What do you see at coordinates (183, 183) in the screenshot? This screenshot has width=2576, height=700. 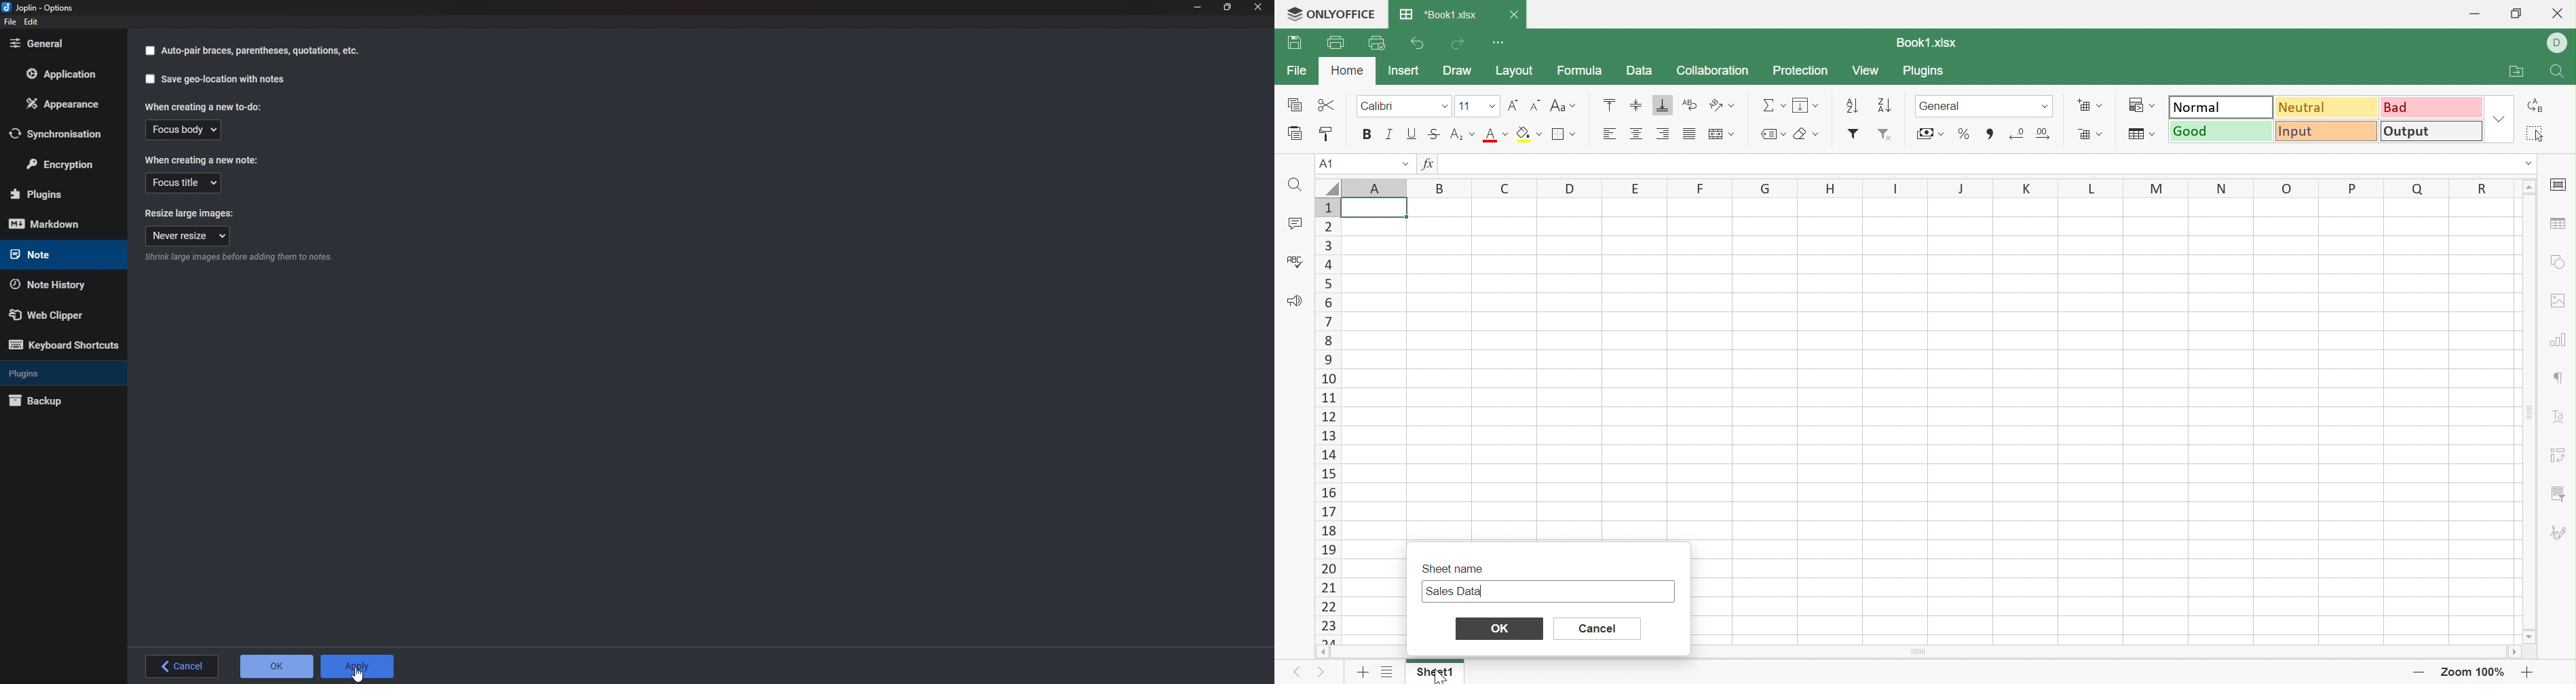 I see `focus title` at bounding box center [183, 183].